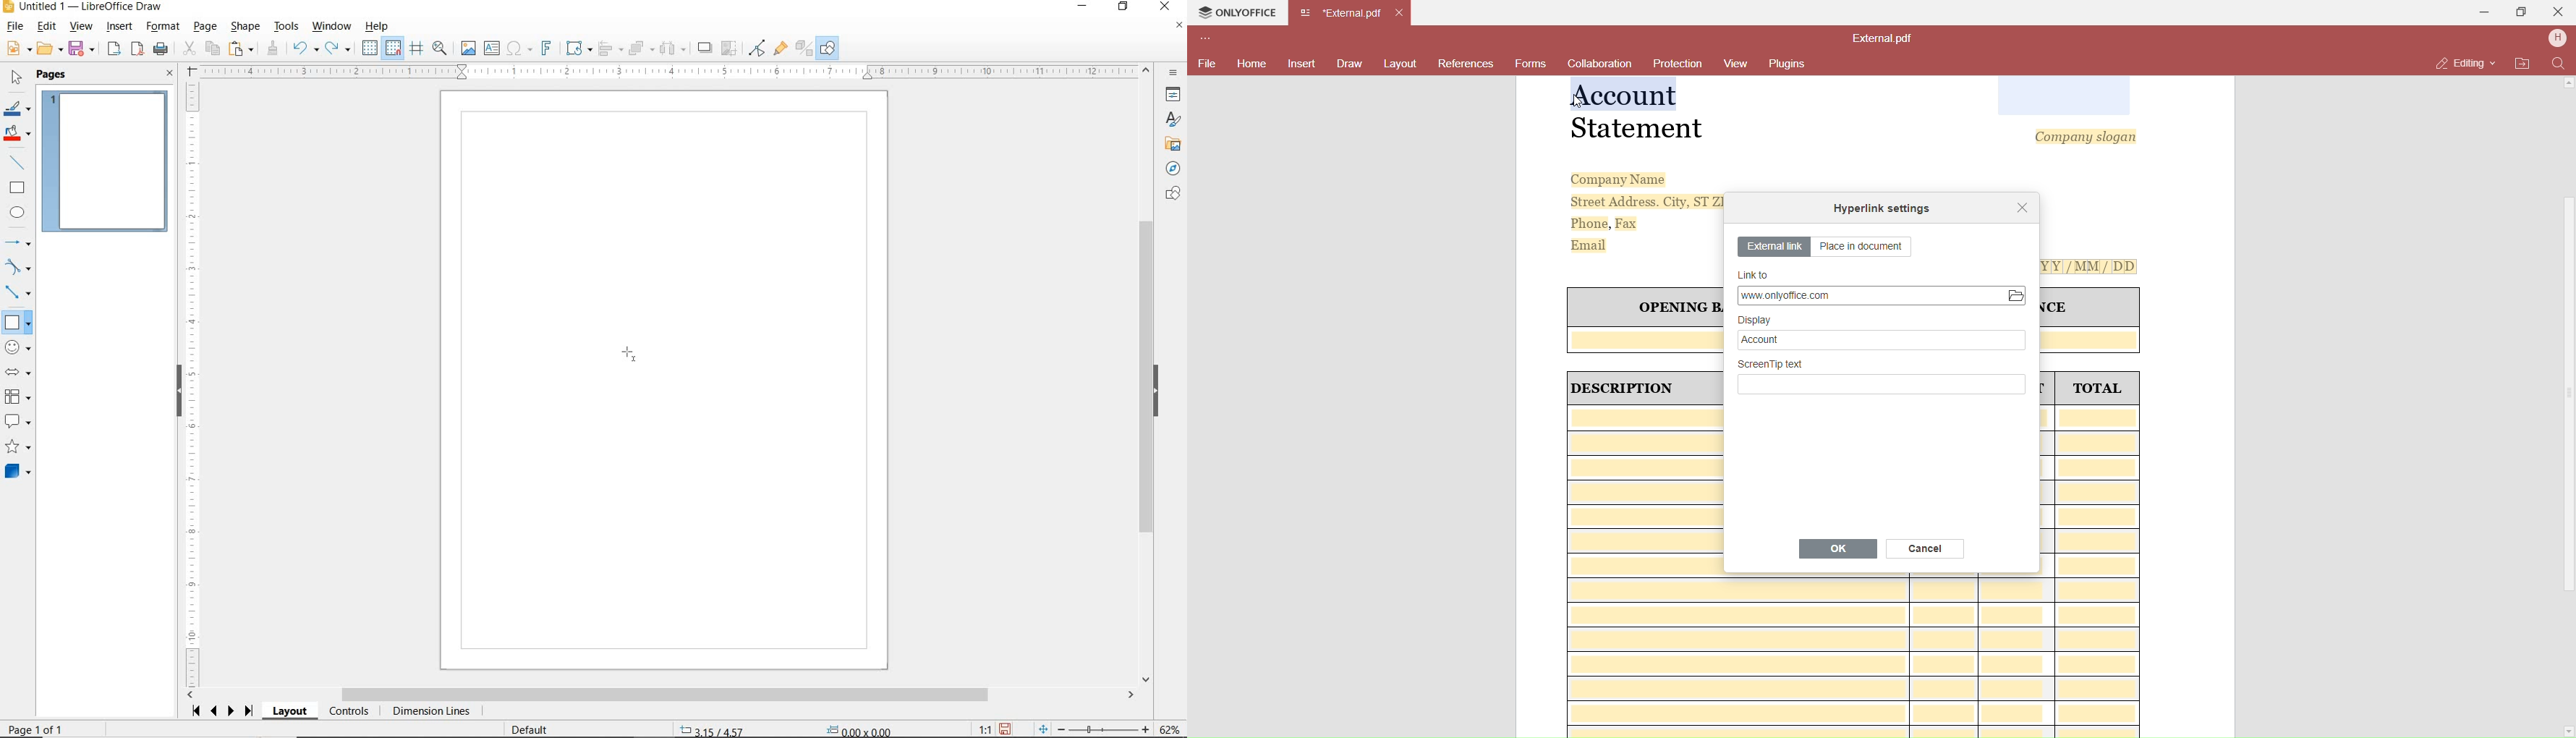  Describe the element at coordinates (491, 49) in the screenshot. I see `INSERT TEXT BOX` at that location.